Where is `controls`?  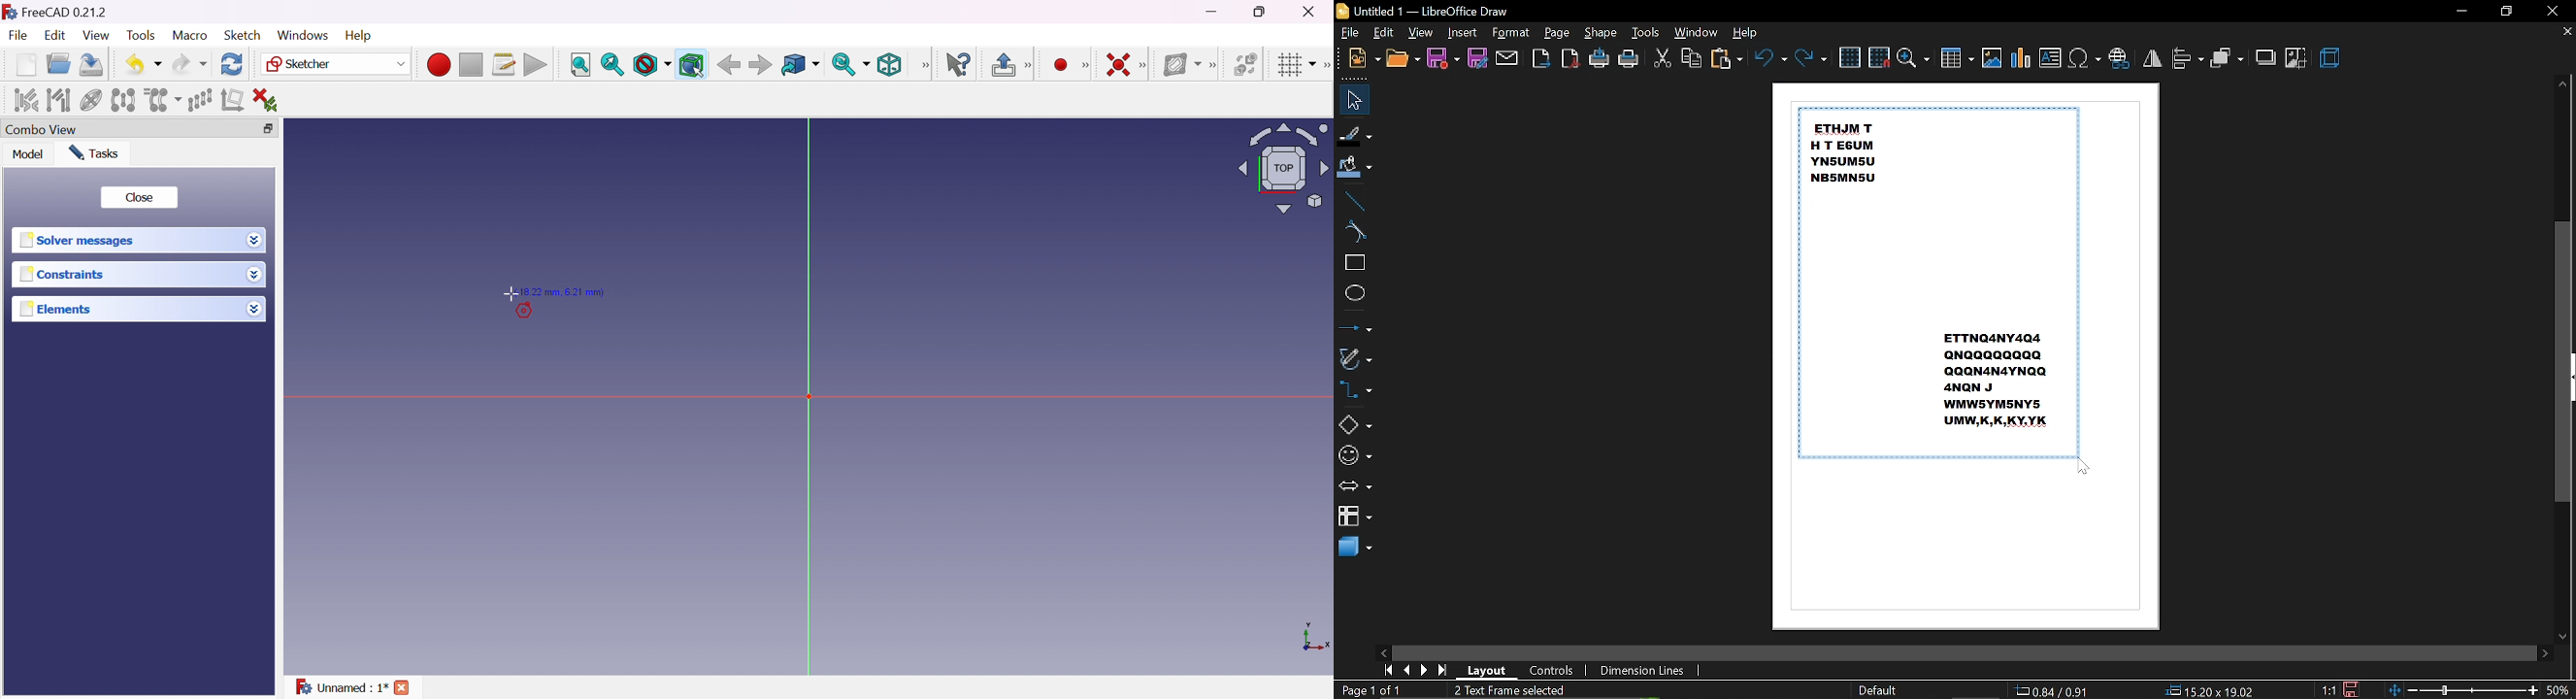 controls is located at coordinates (1556, 671).